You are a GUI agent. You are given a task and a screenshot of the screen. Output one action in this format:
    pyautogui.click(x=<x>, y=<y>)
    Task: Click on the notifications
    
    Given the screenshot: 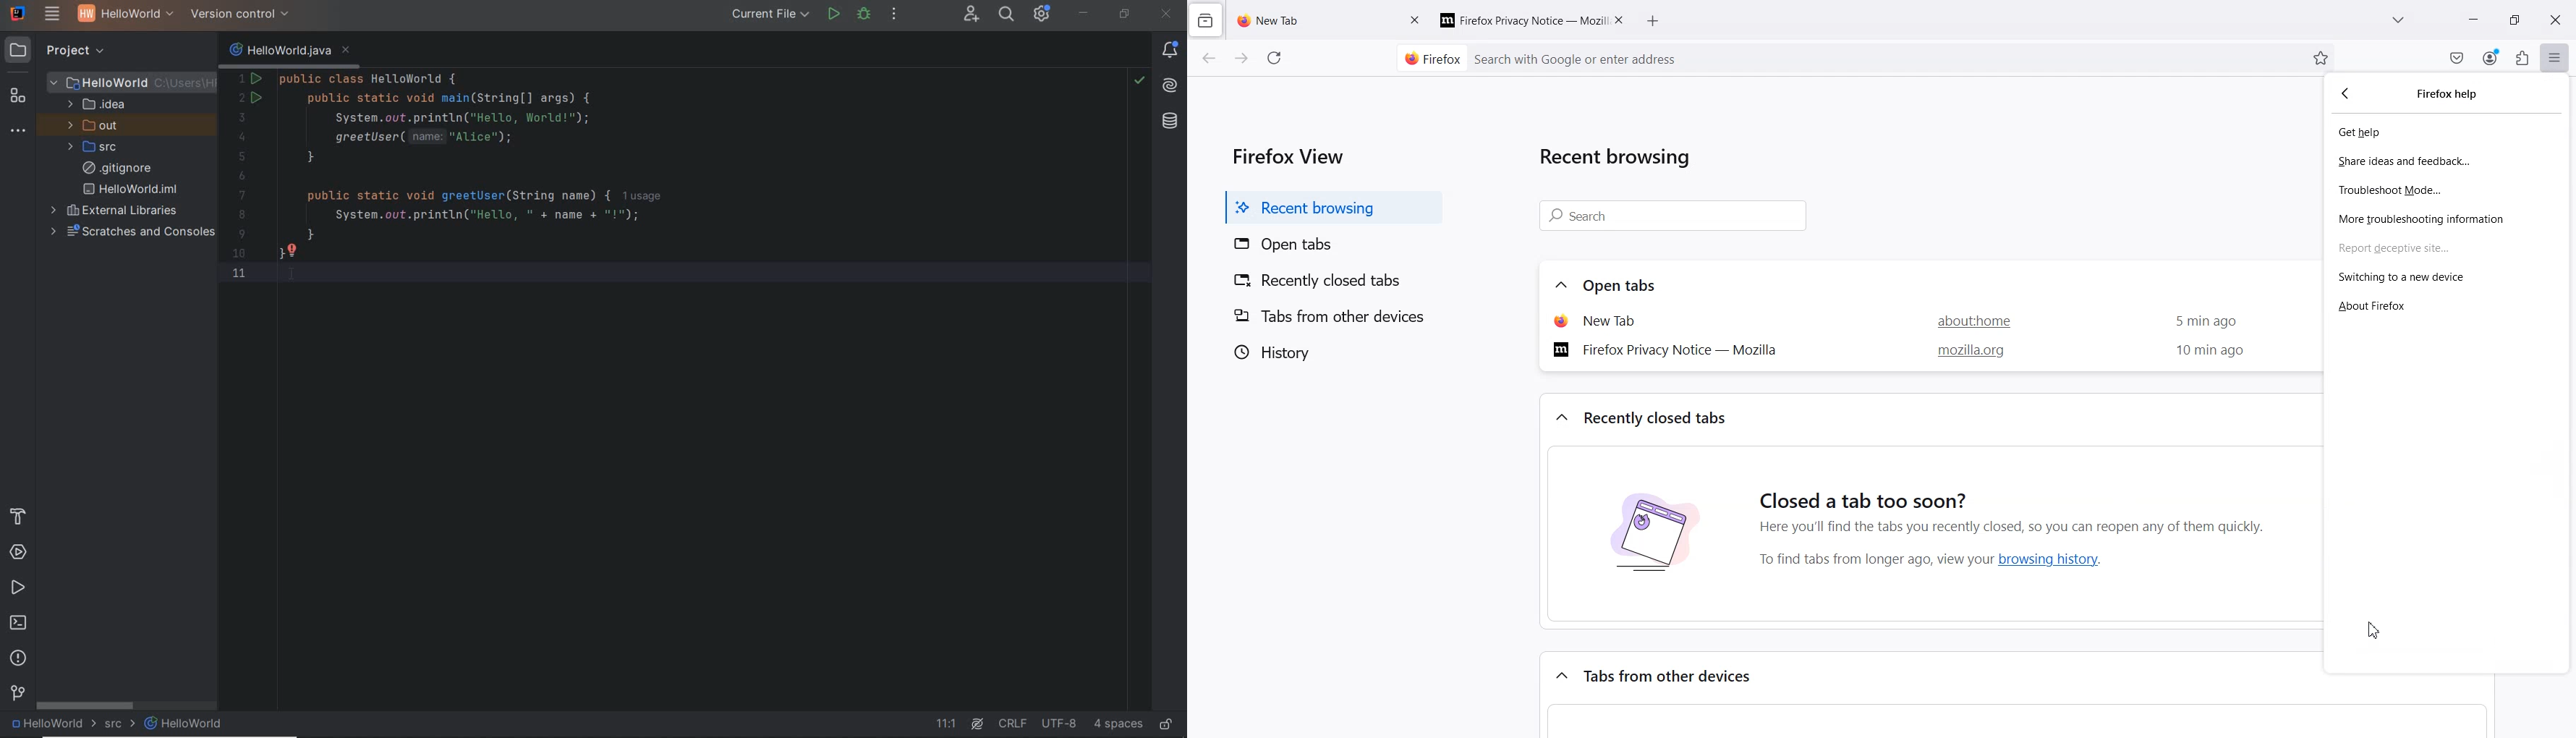 What is the action you would take?
    pyautogui.click(x=1171, y=50)
    